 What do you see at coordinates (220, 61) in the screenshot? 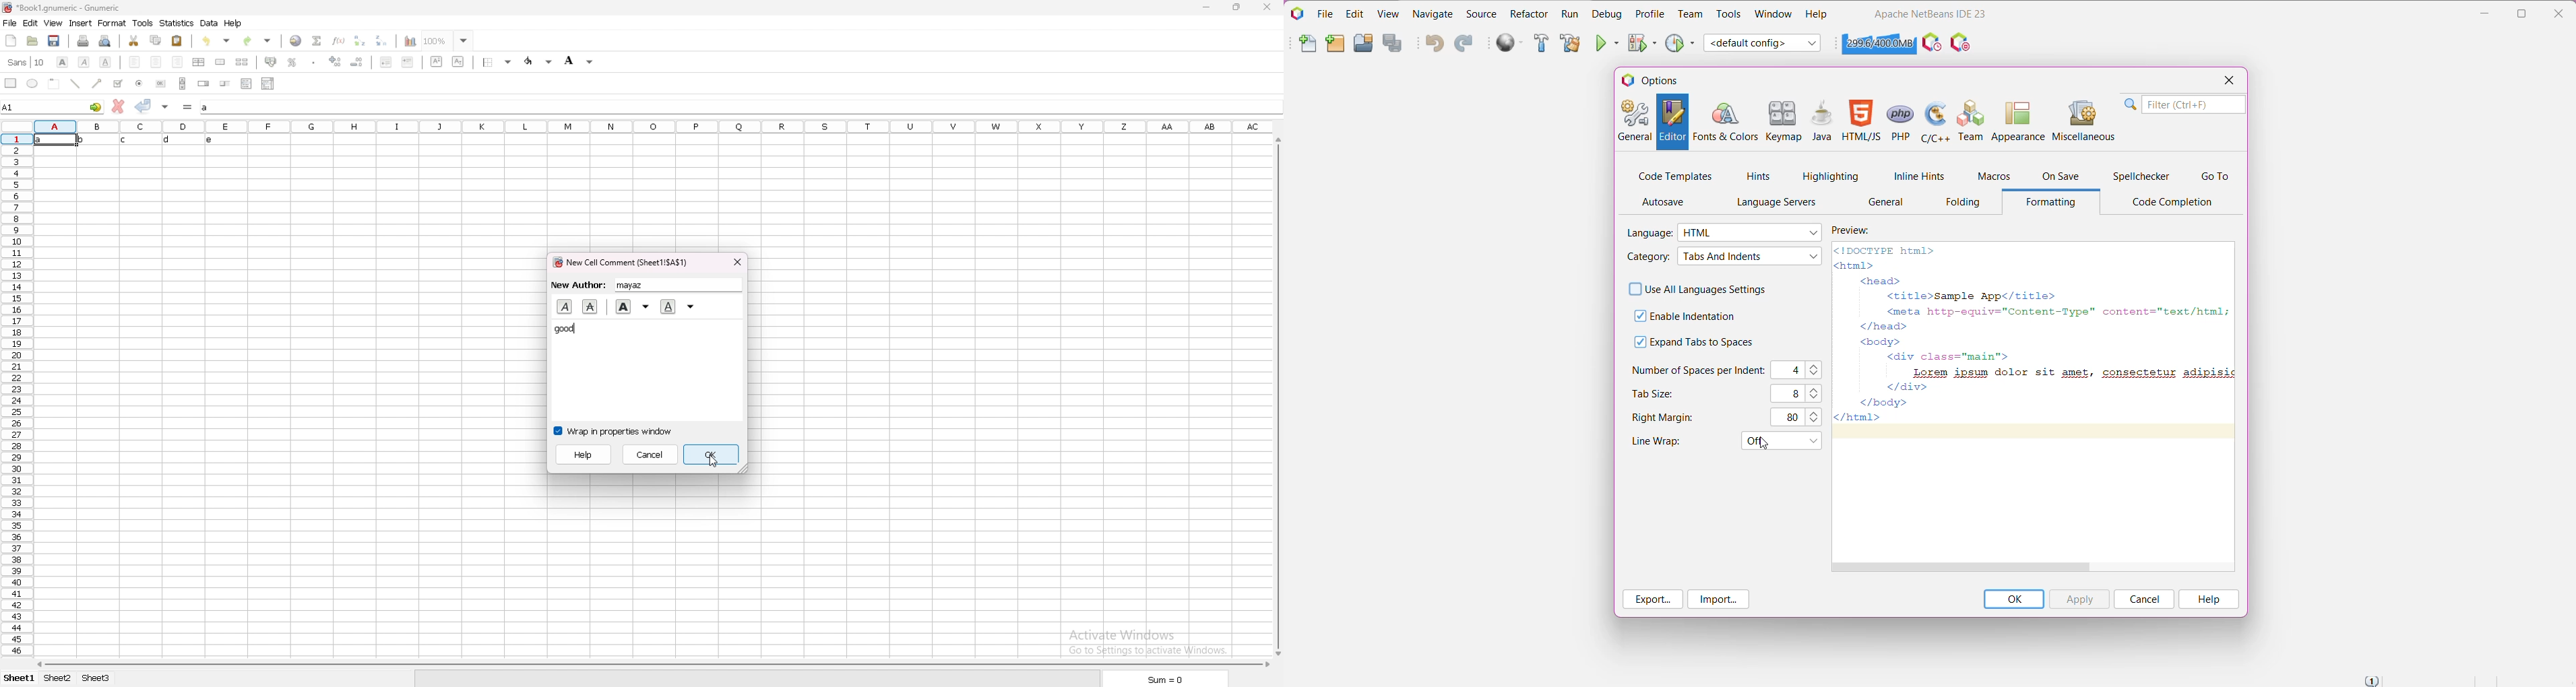
I see `merge cells` at bounding box center [220, 61].